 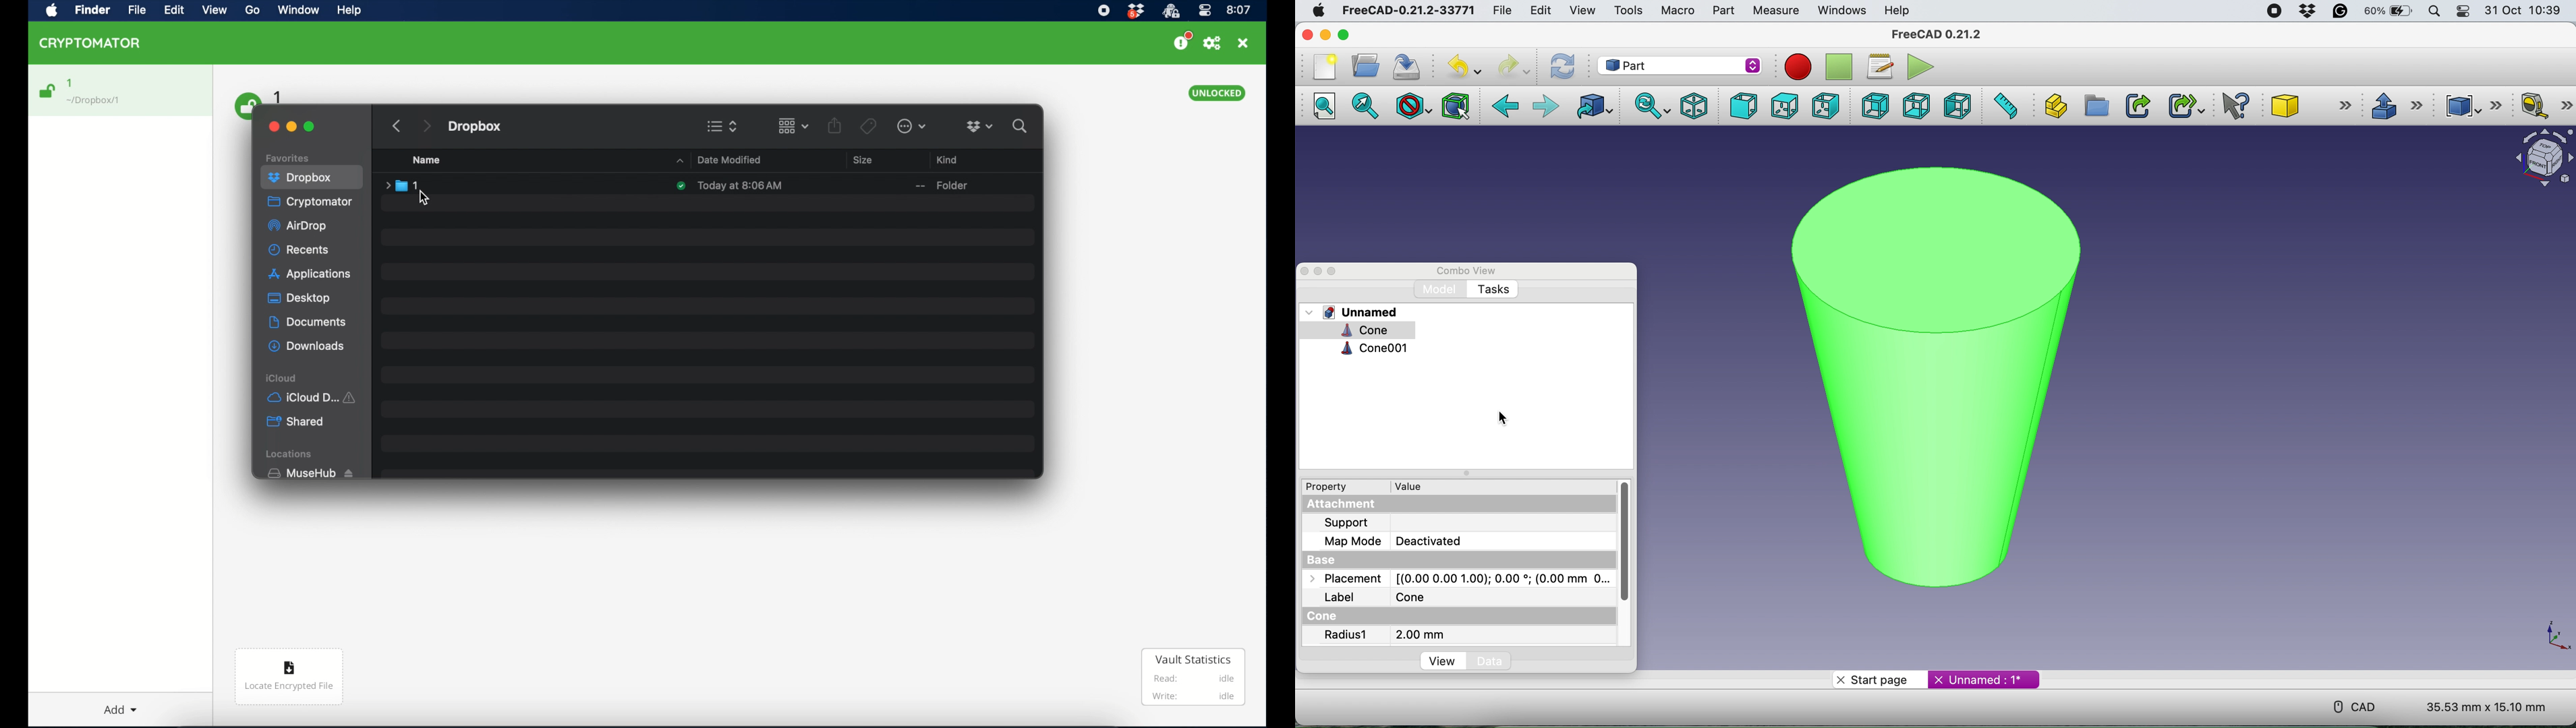 I want to click on rear, so click(x=1874, y=107).